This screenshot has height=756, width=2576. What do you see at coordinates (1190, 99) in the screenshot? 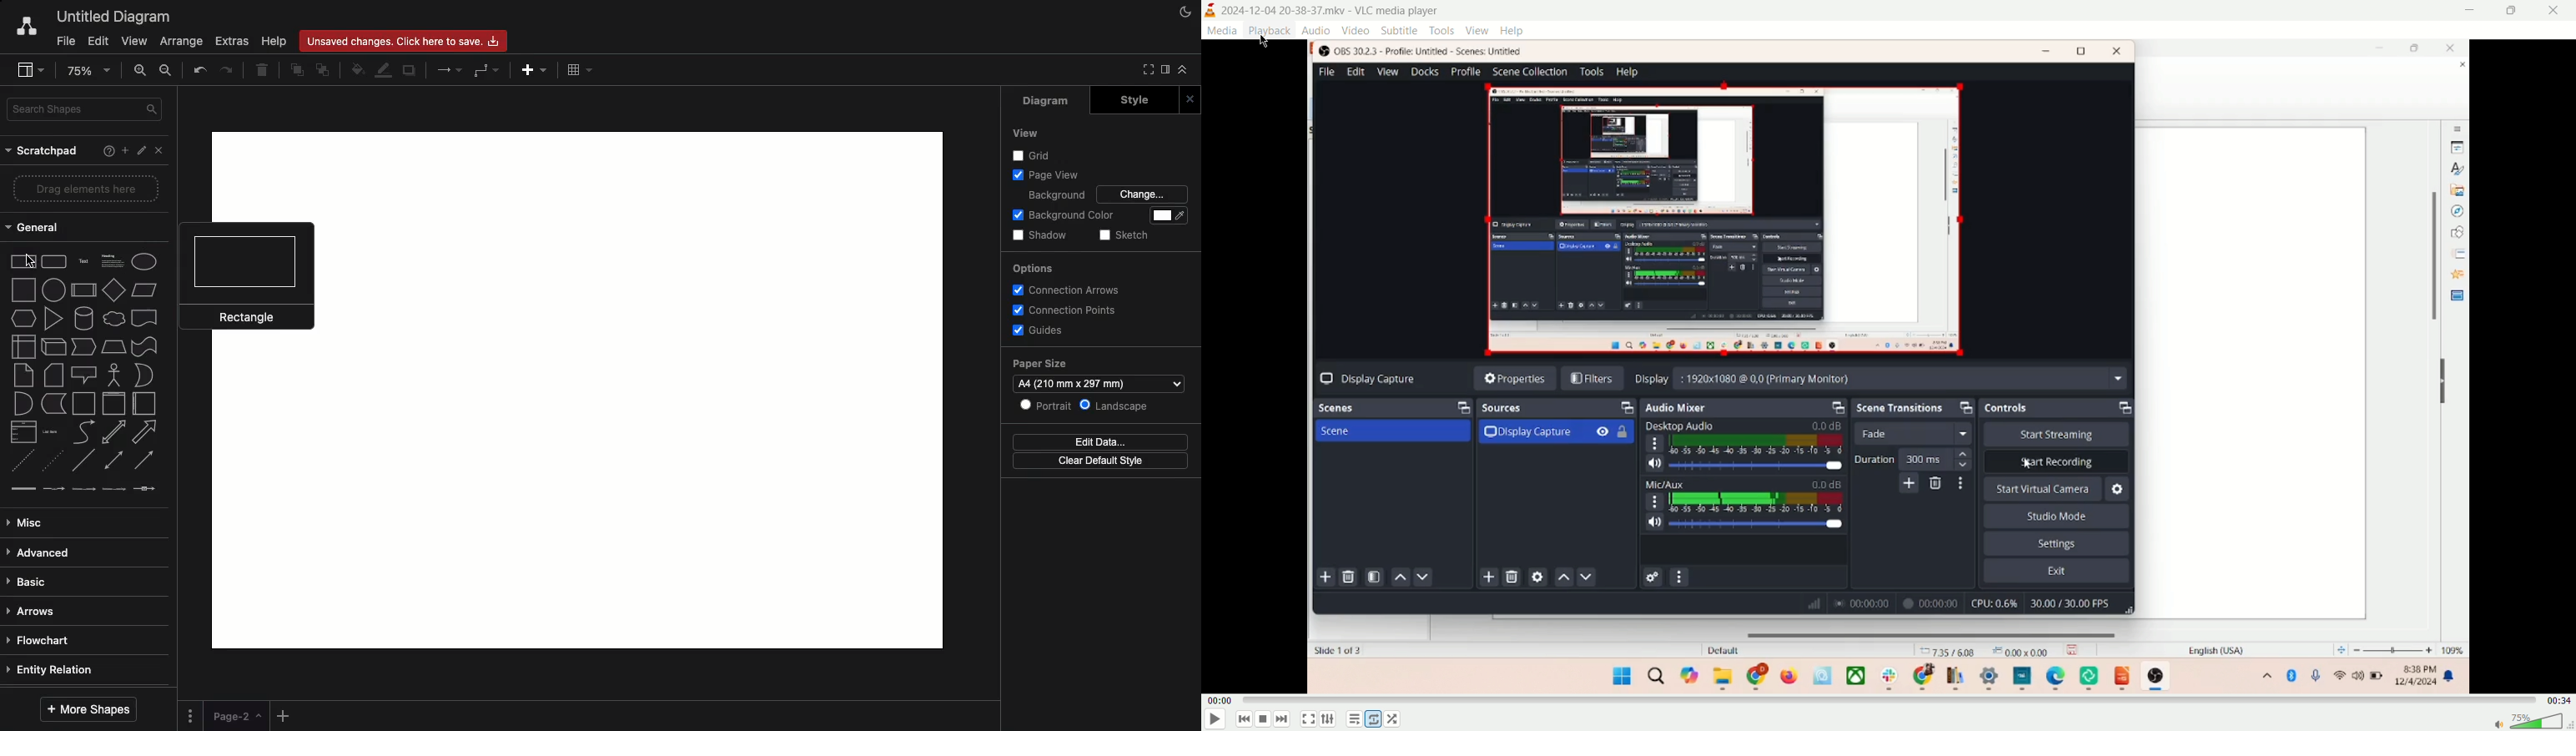
I see `Close` at bounding box center [1190, 99].